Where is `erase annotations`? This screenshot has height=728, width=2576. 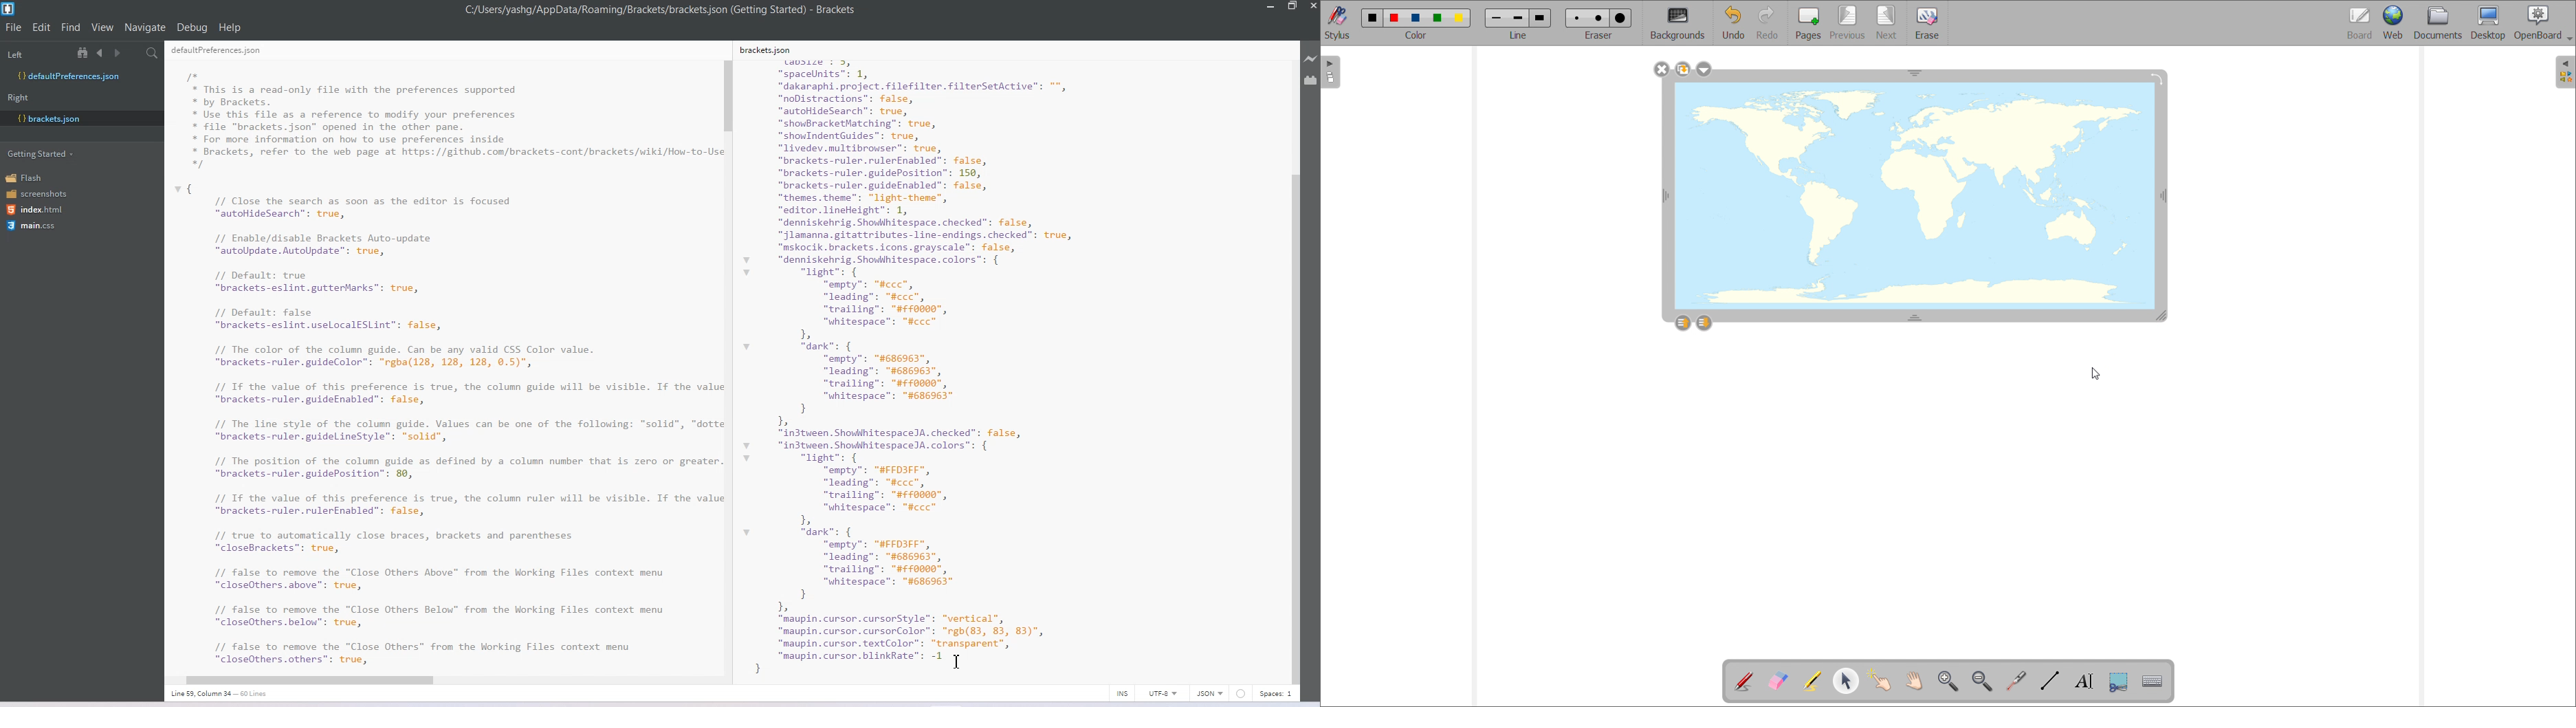 erase annotations is located at coordinates (1777, 680).